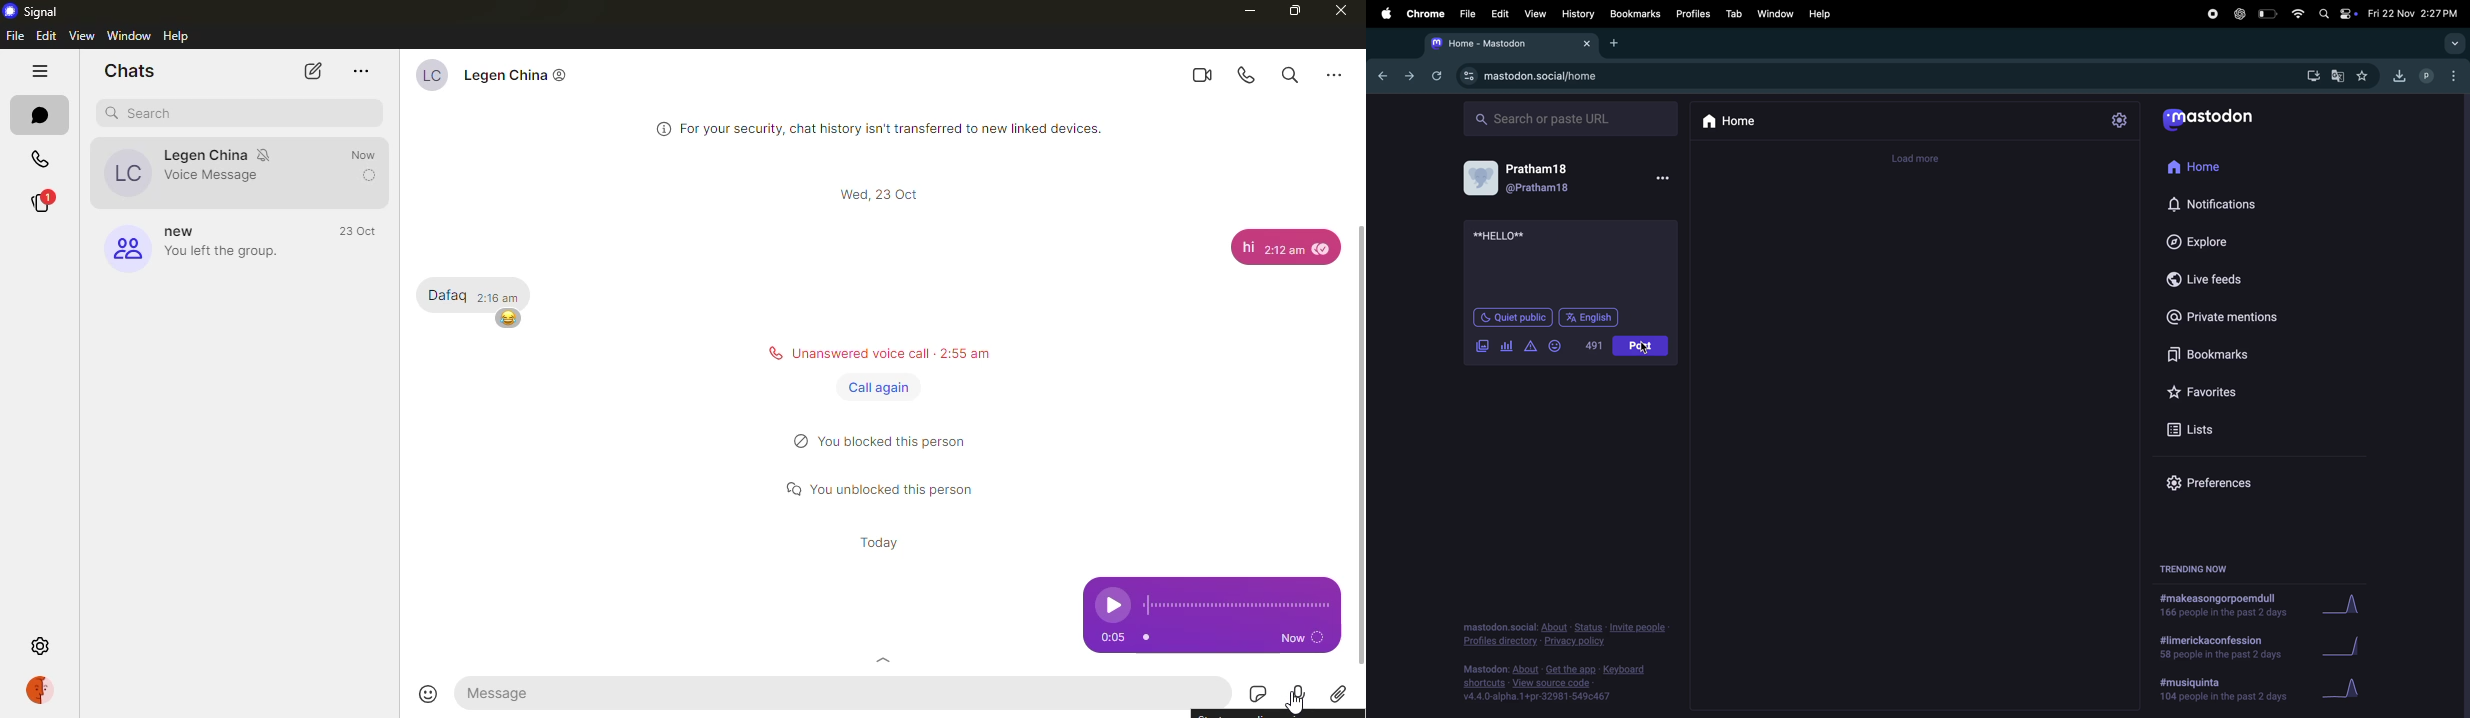 The image size is (2492, 728). I want to click on bookmarks, so click(2237, 352).